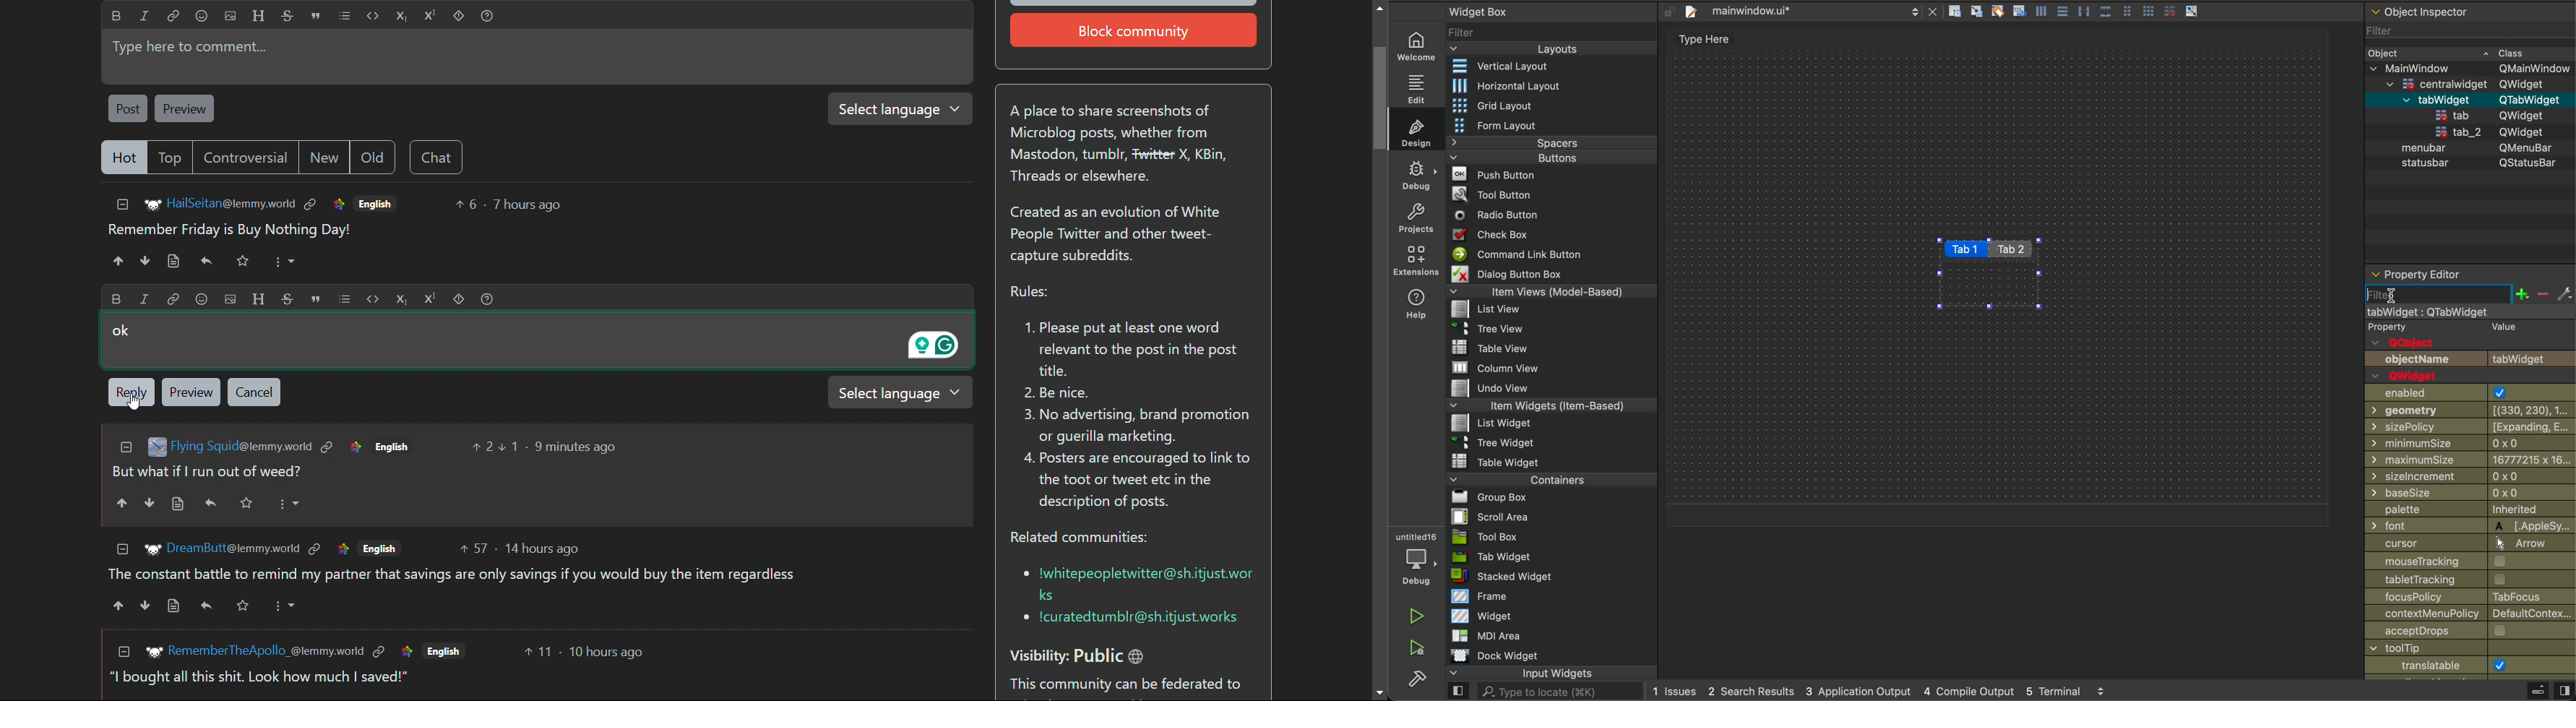 The image size is (2576, 728). Describe the element at coordinates (2546, 691) in the screenshot. I see `close sidebar` at that location.